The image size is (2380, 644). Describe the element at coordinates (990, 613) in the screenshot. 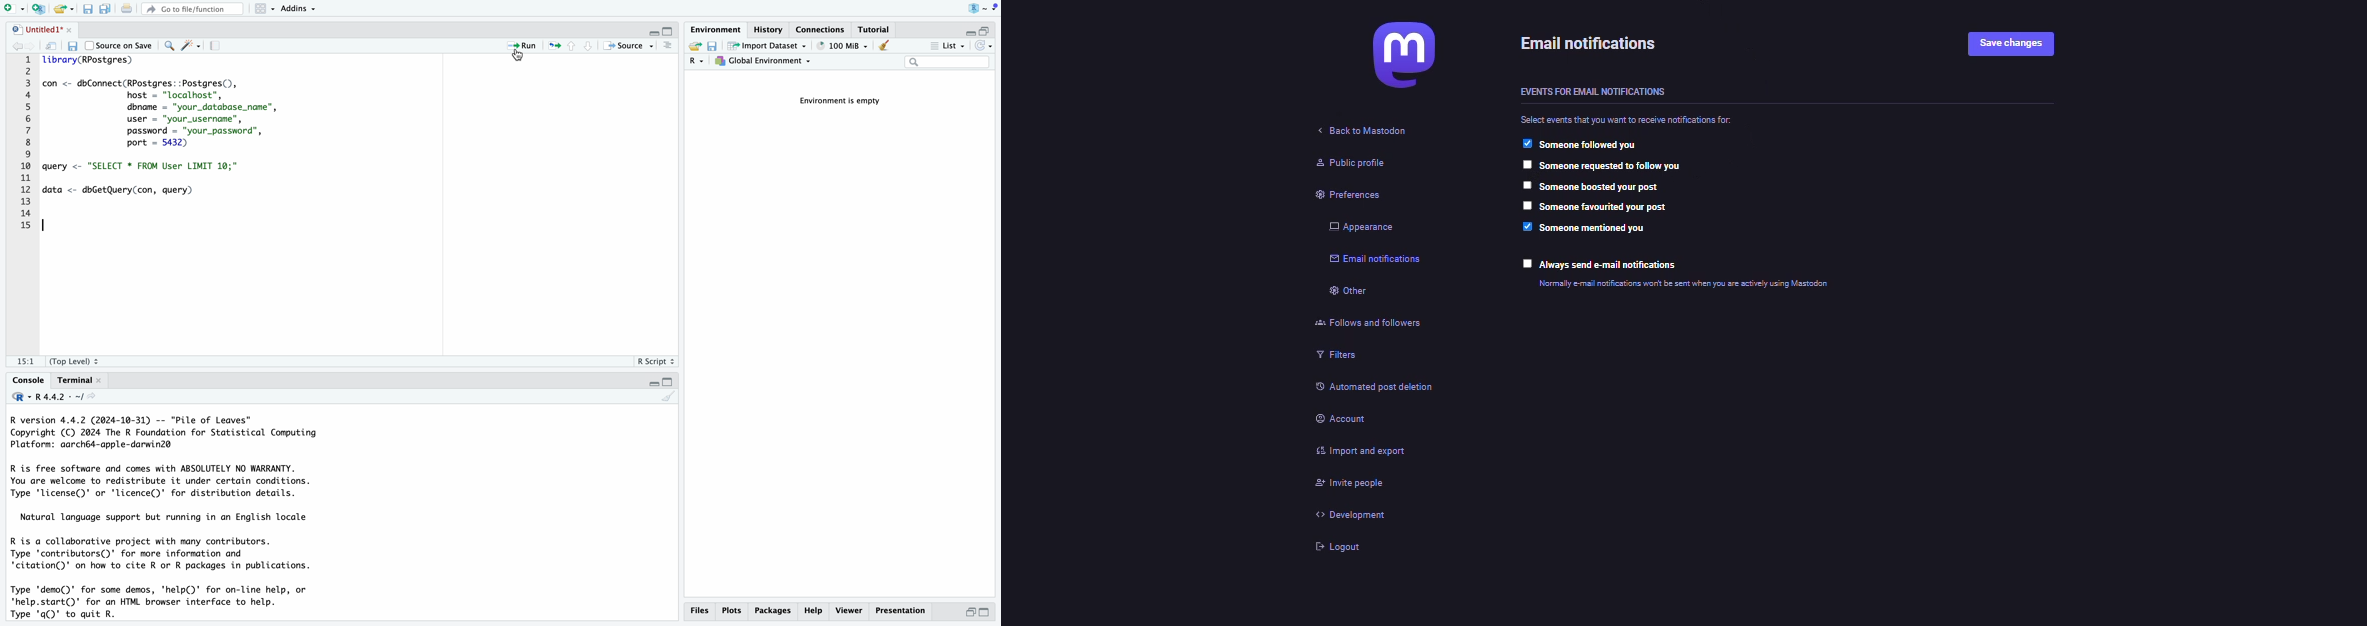

I see `maximize` at that location.